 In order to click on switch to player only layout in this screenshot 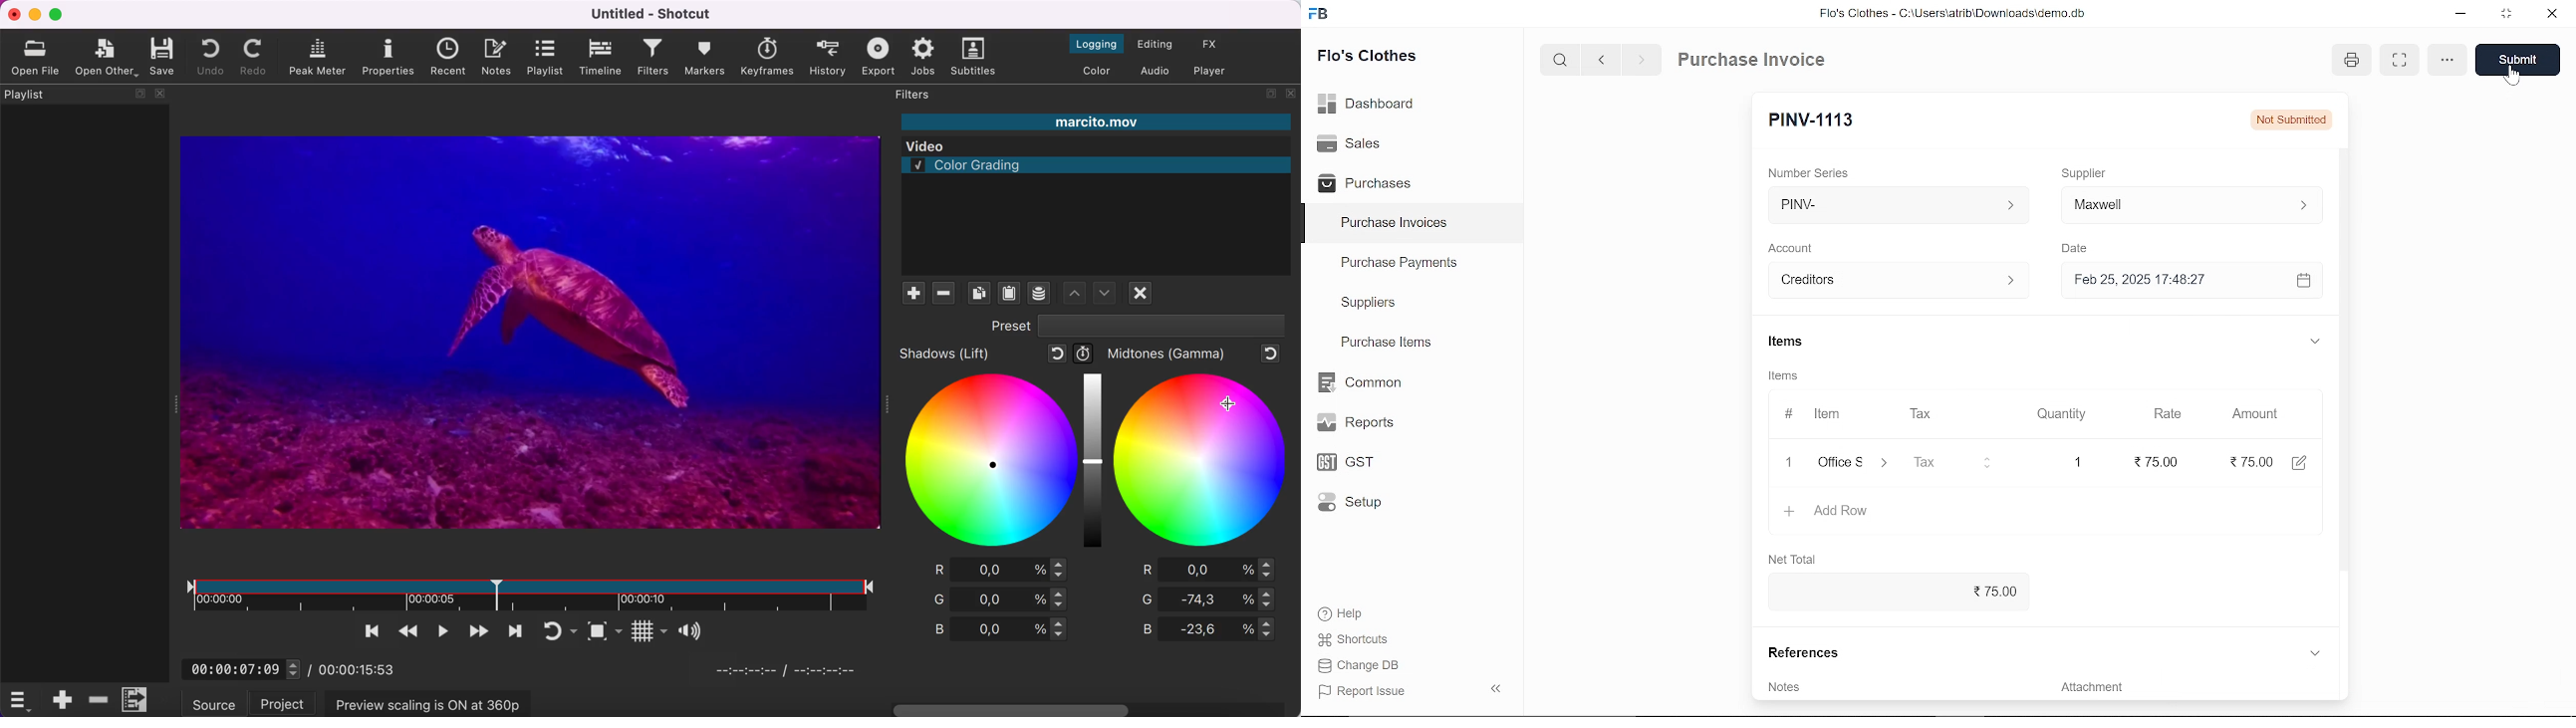, I will do `click(1218, 70)`.